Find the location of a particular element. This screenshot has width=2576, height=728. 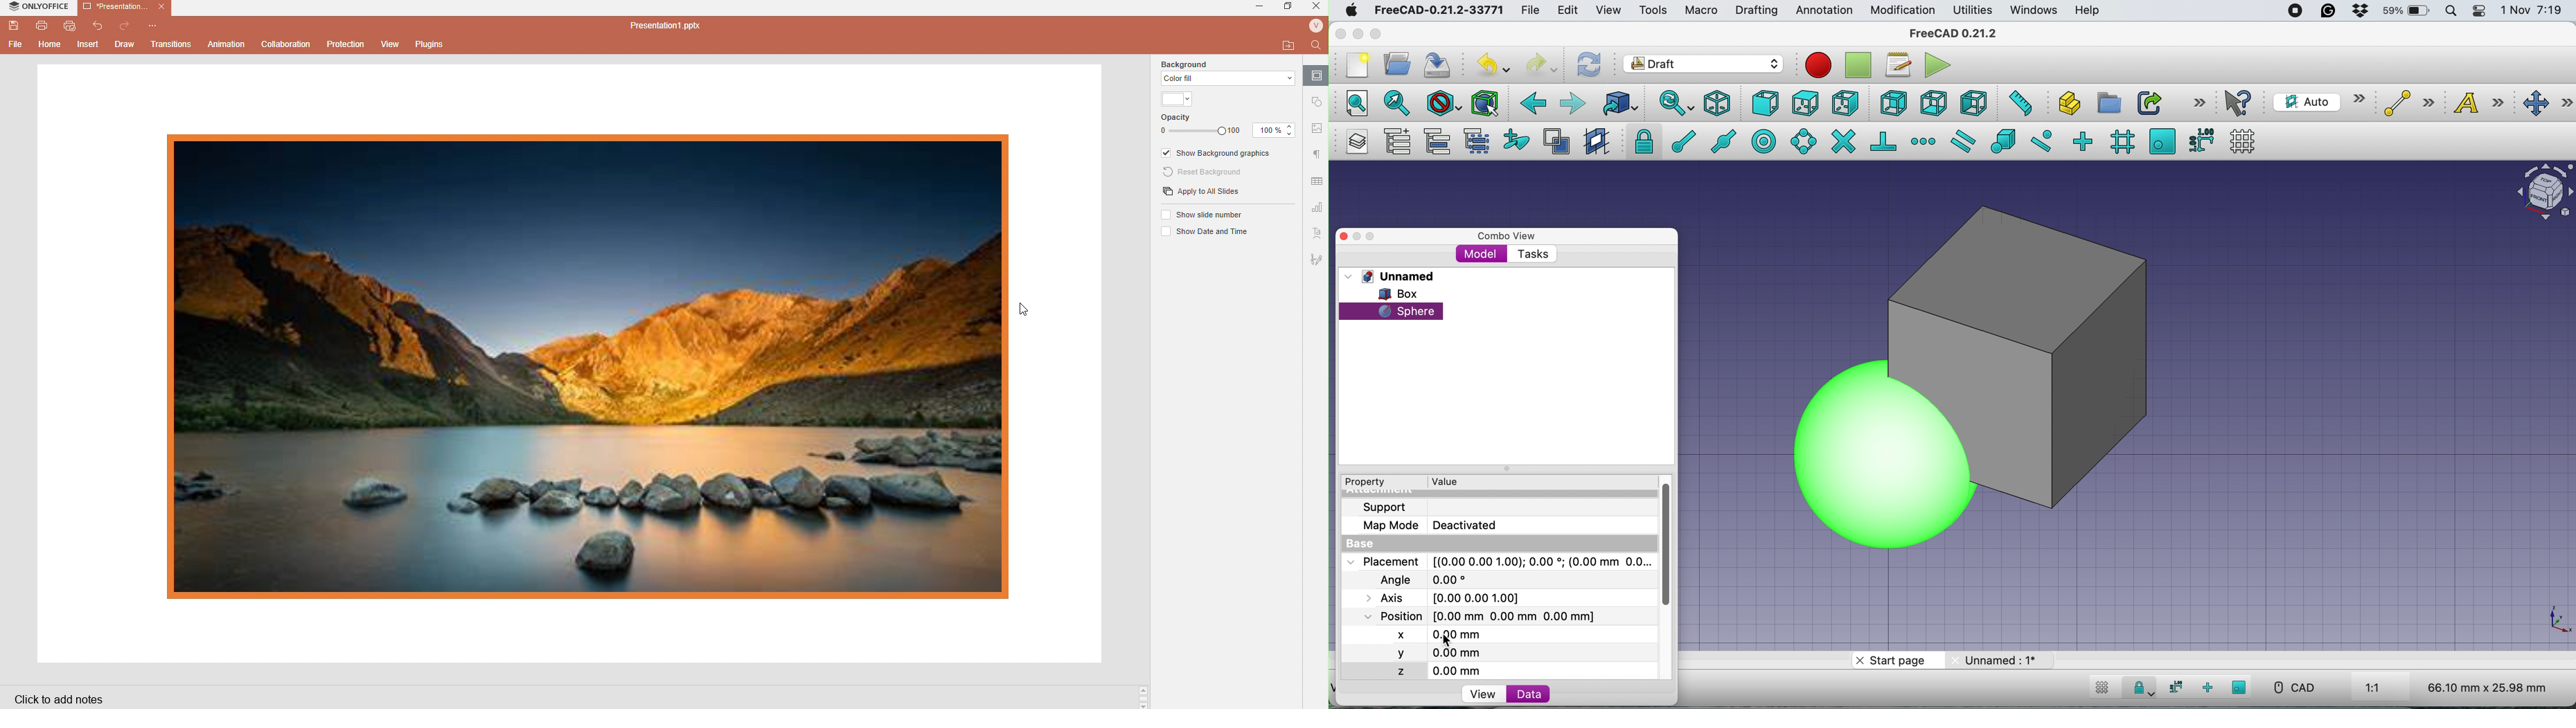

manage layers is located at coordinates (1354, 142).